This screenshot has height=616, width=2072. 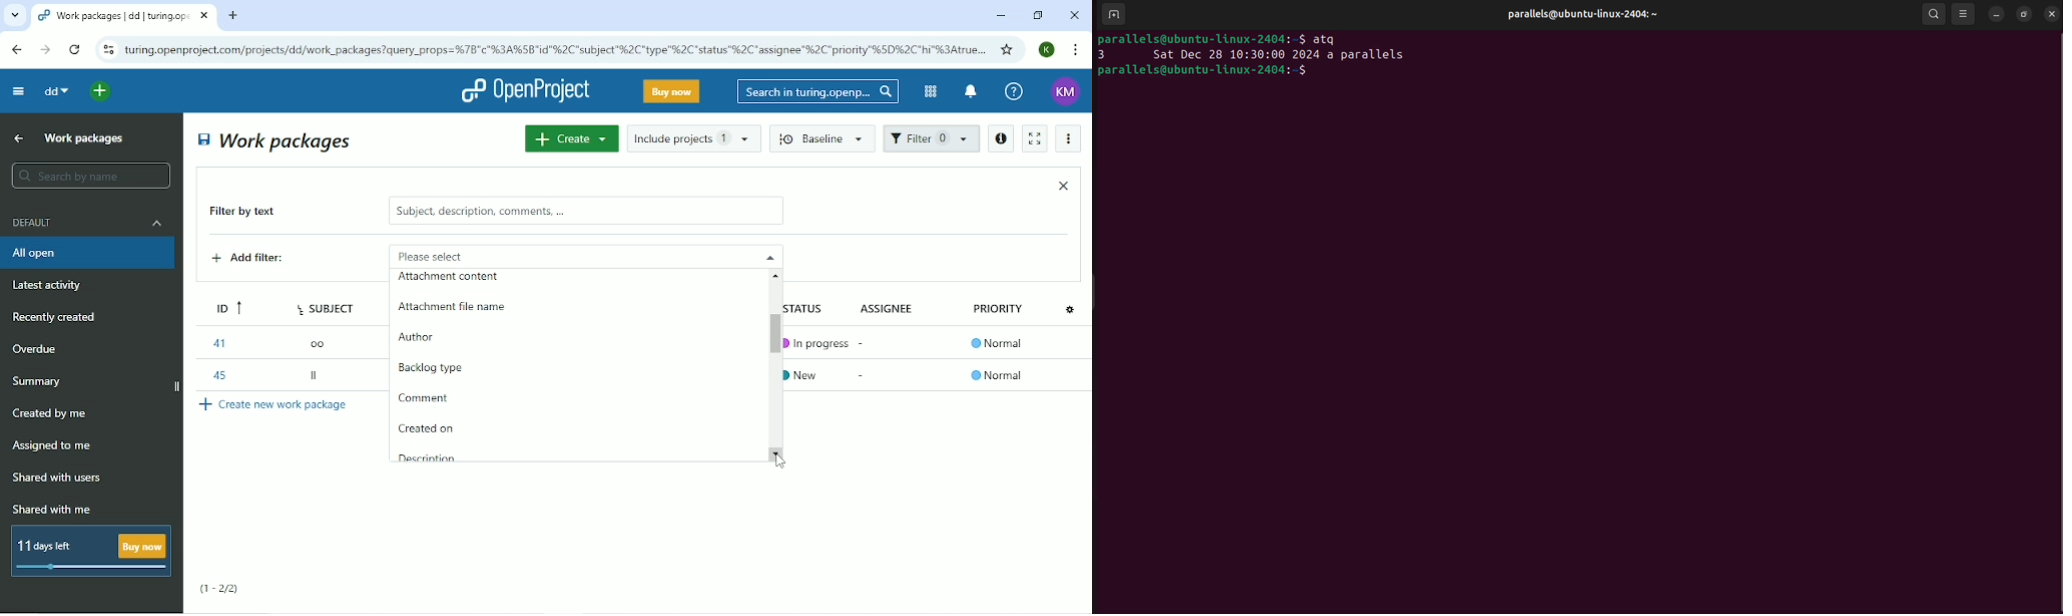 I want to click on Activate zen mode, so click(x=1033, y=138).